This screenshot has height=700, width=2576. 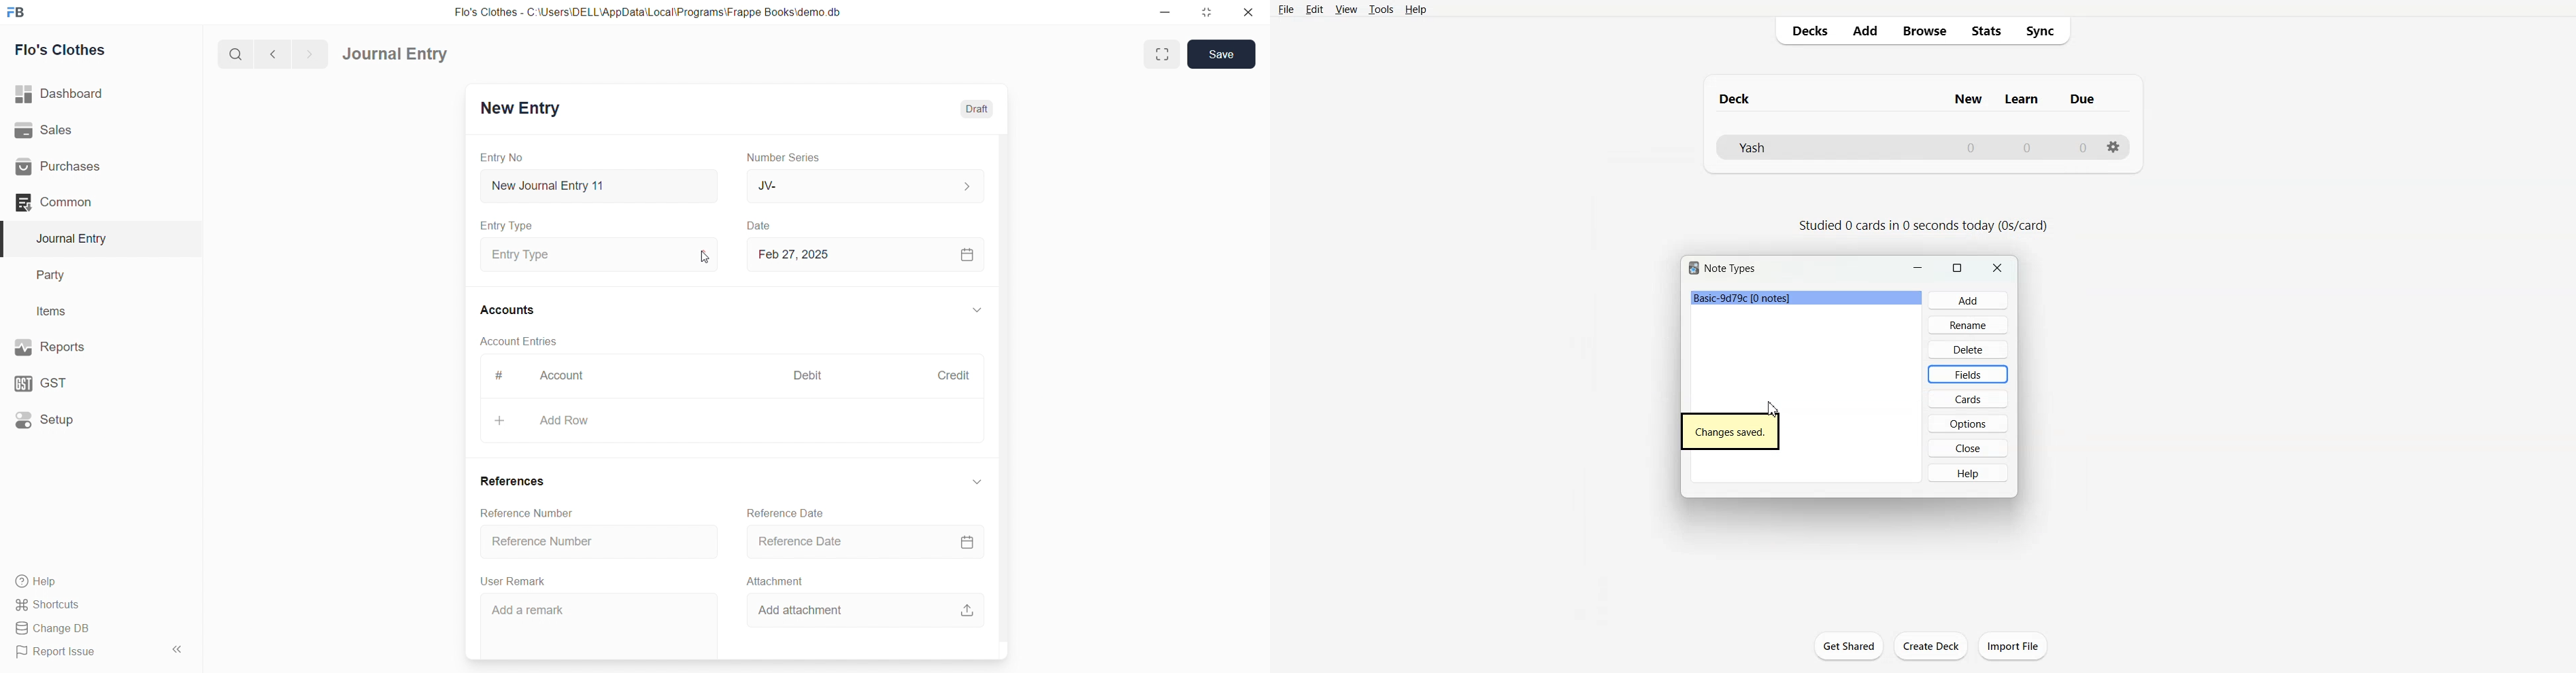 I want to click on Fields, so click(x=1968, y=374).